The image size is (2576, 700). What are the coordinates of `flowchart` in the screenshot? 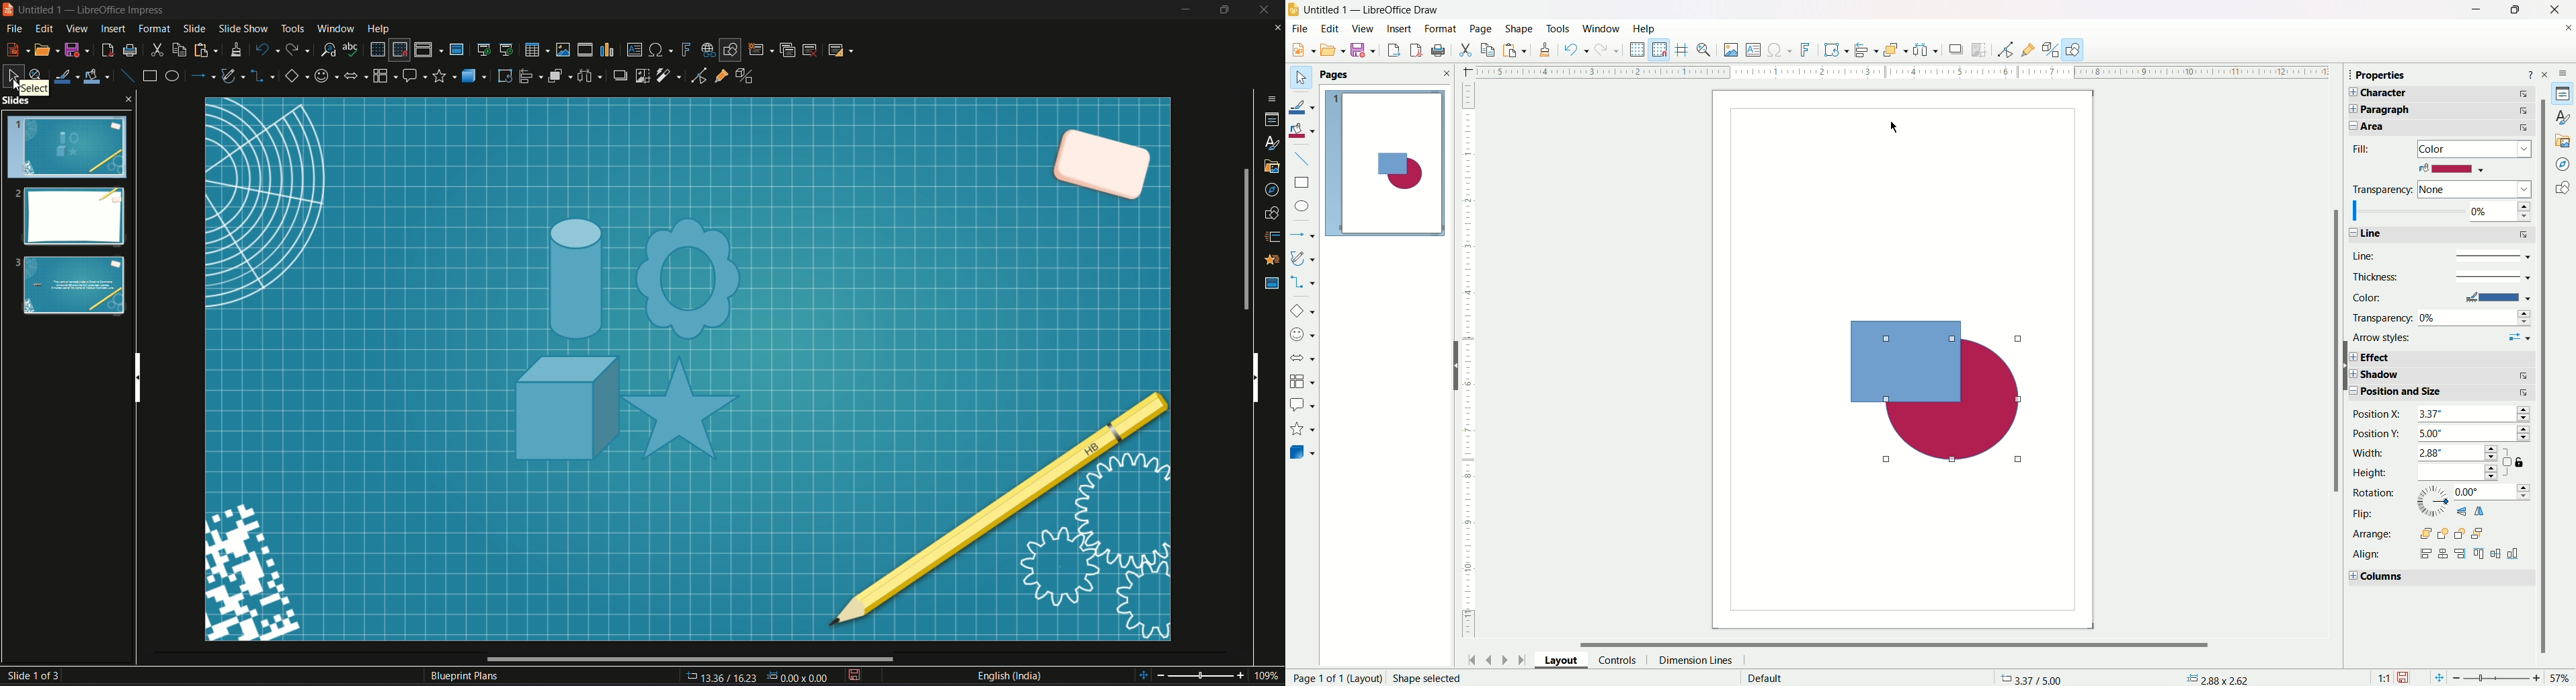 It's located at (1302, 381).